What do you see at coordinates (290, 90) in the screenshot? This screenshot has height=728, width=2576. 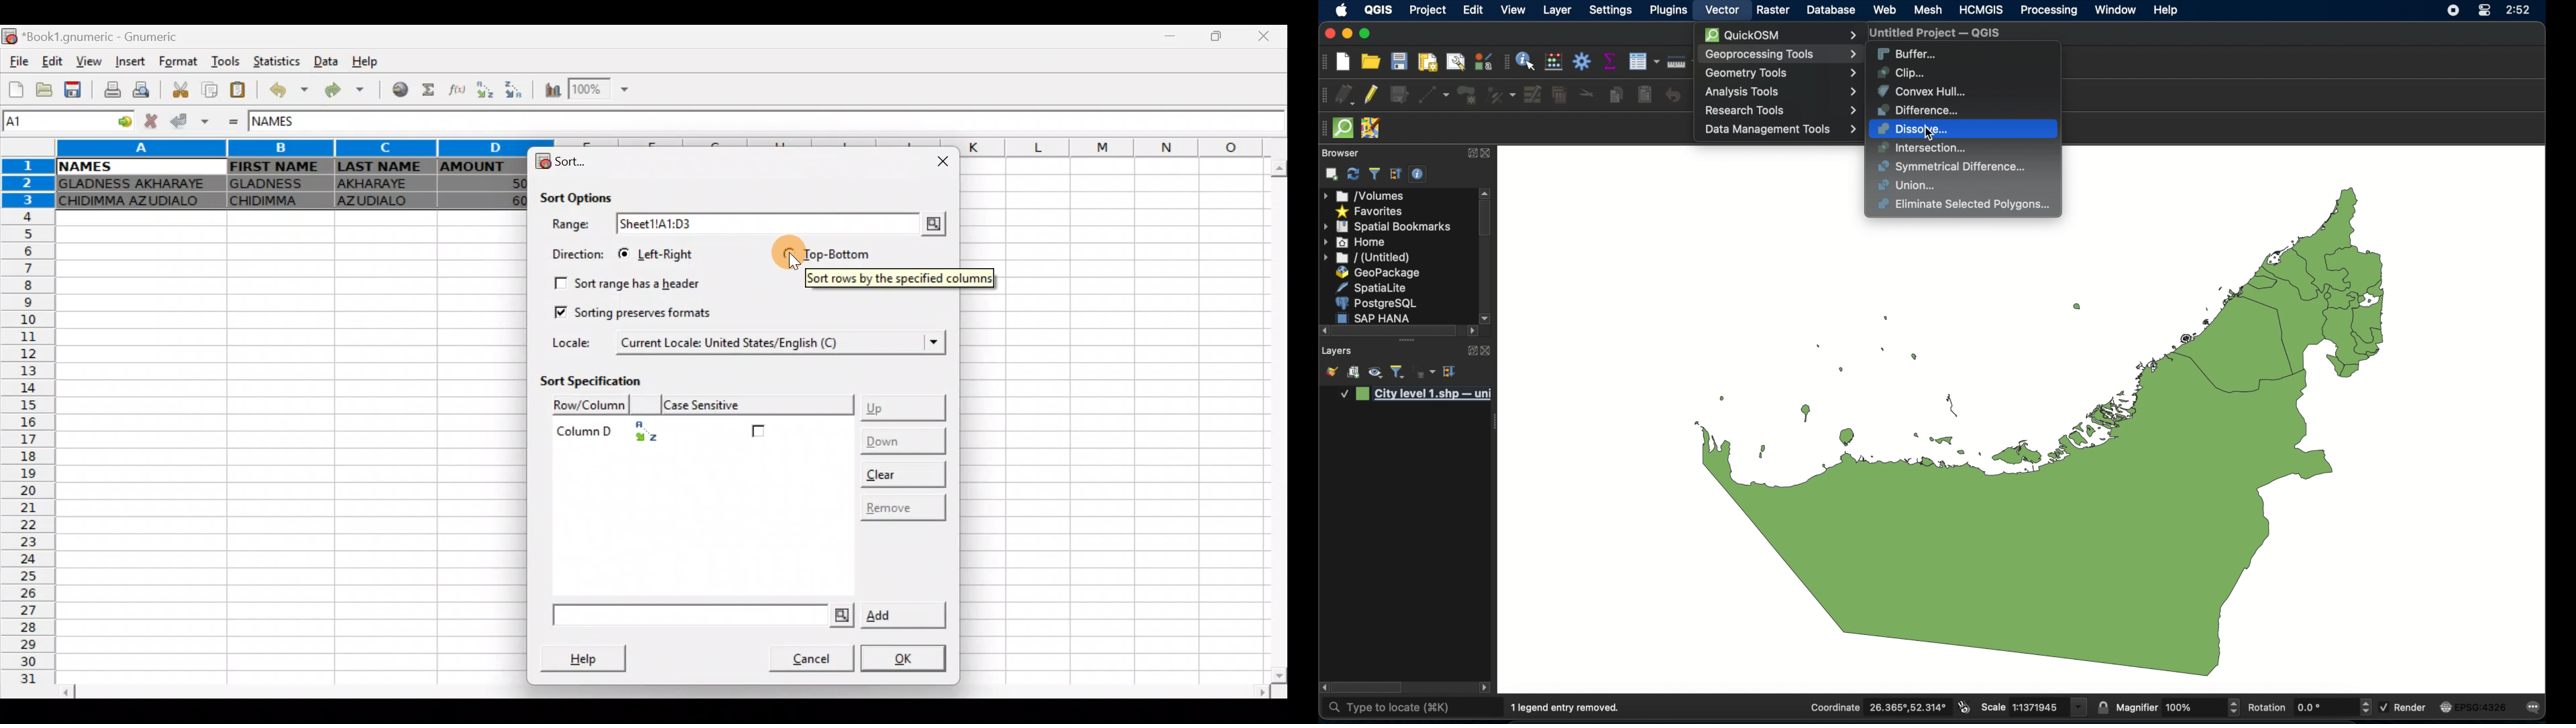 I see `Undo last action` at bounding box center [290, 90].